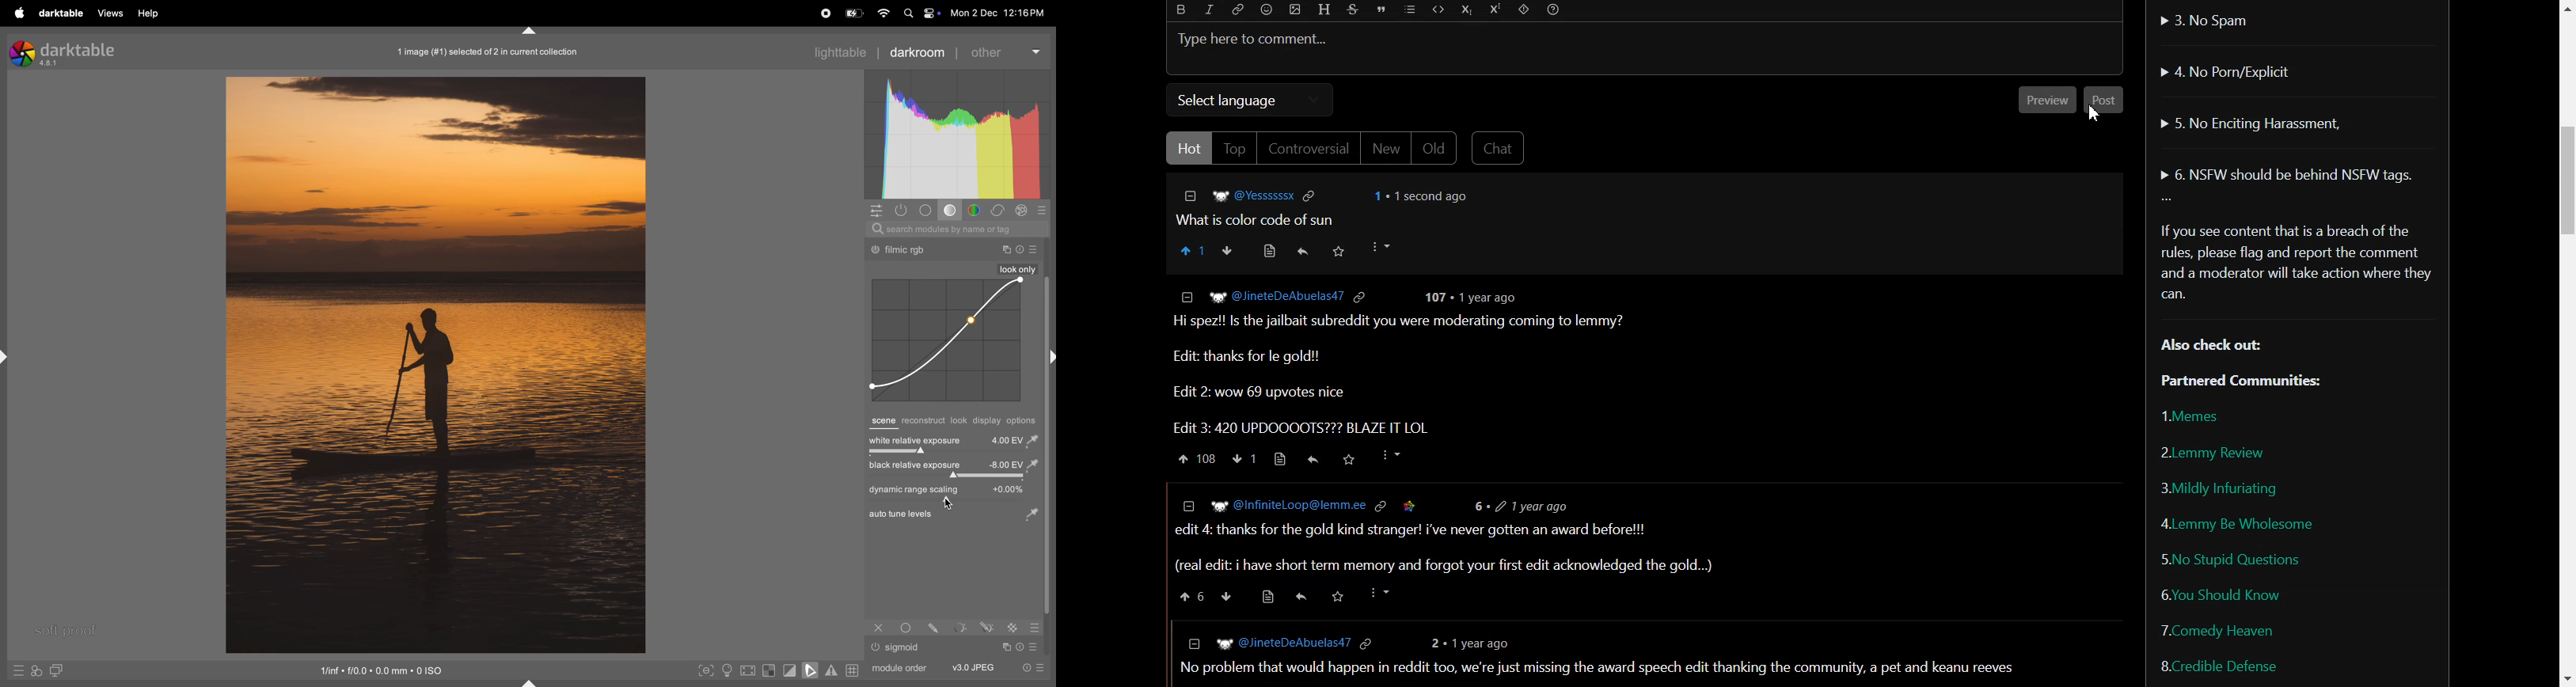  I want to click on down vote, so click(1231, 596).